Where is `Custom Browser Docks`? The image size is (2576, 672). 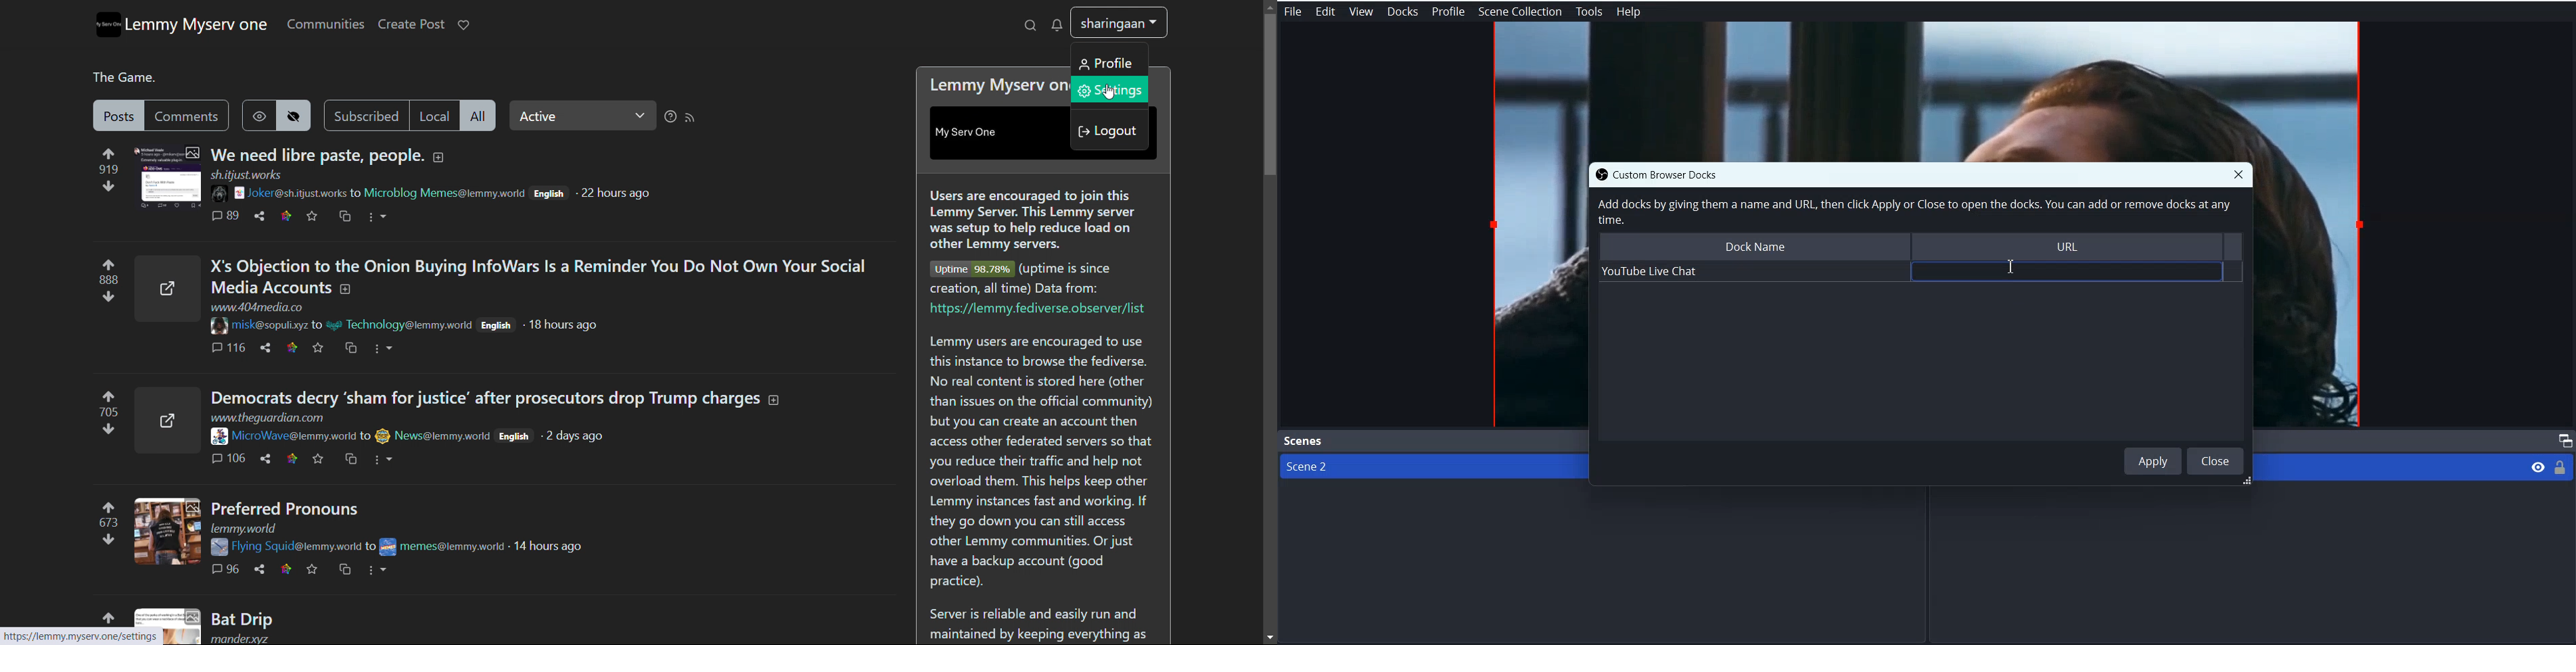 Custom Browser Docks is located at coordinates (1678, 174).